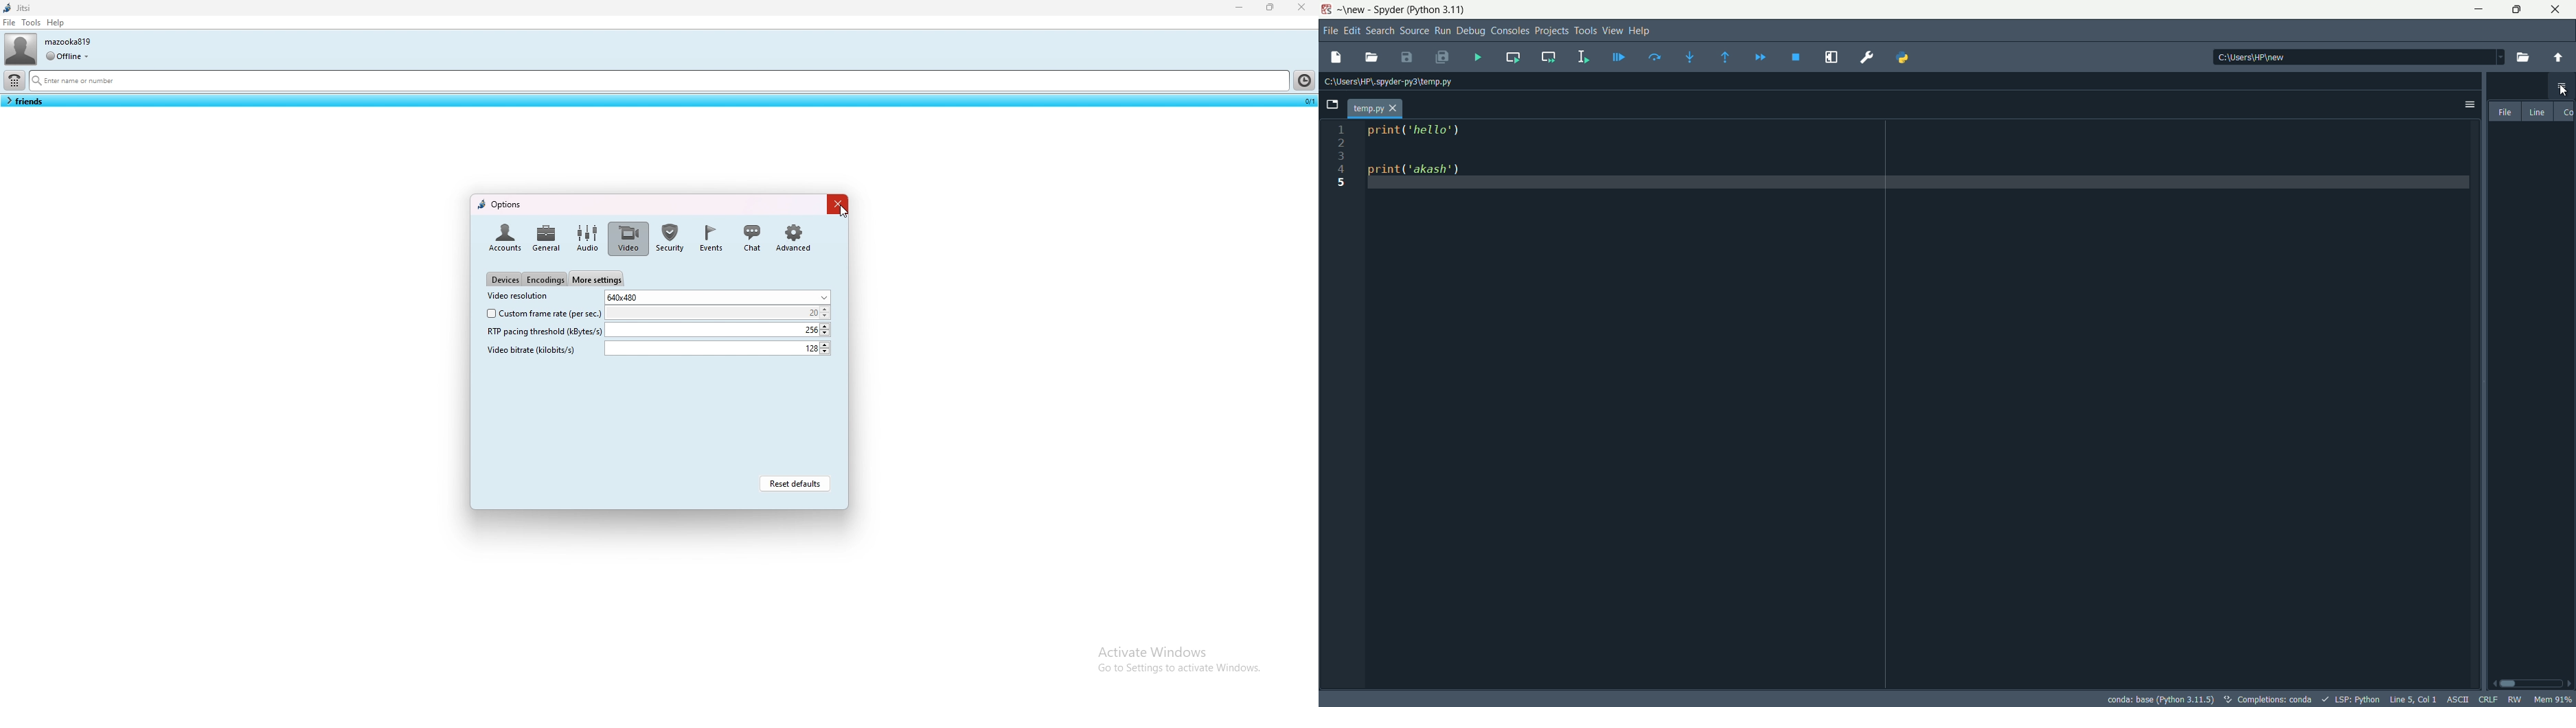 This screenshot has height=728, width=2576. Describe the element at coordinates (2504, 111) in the screenshot. I see `file` at that location.